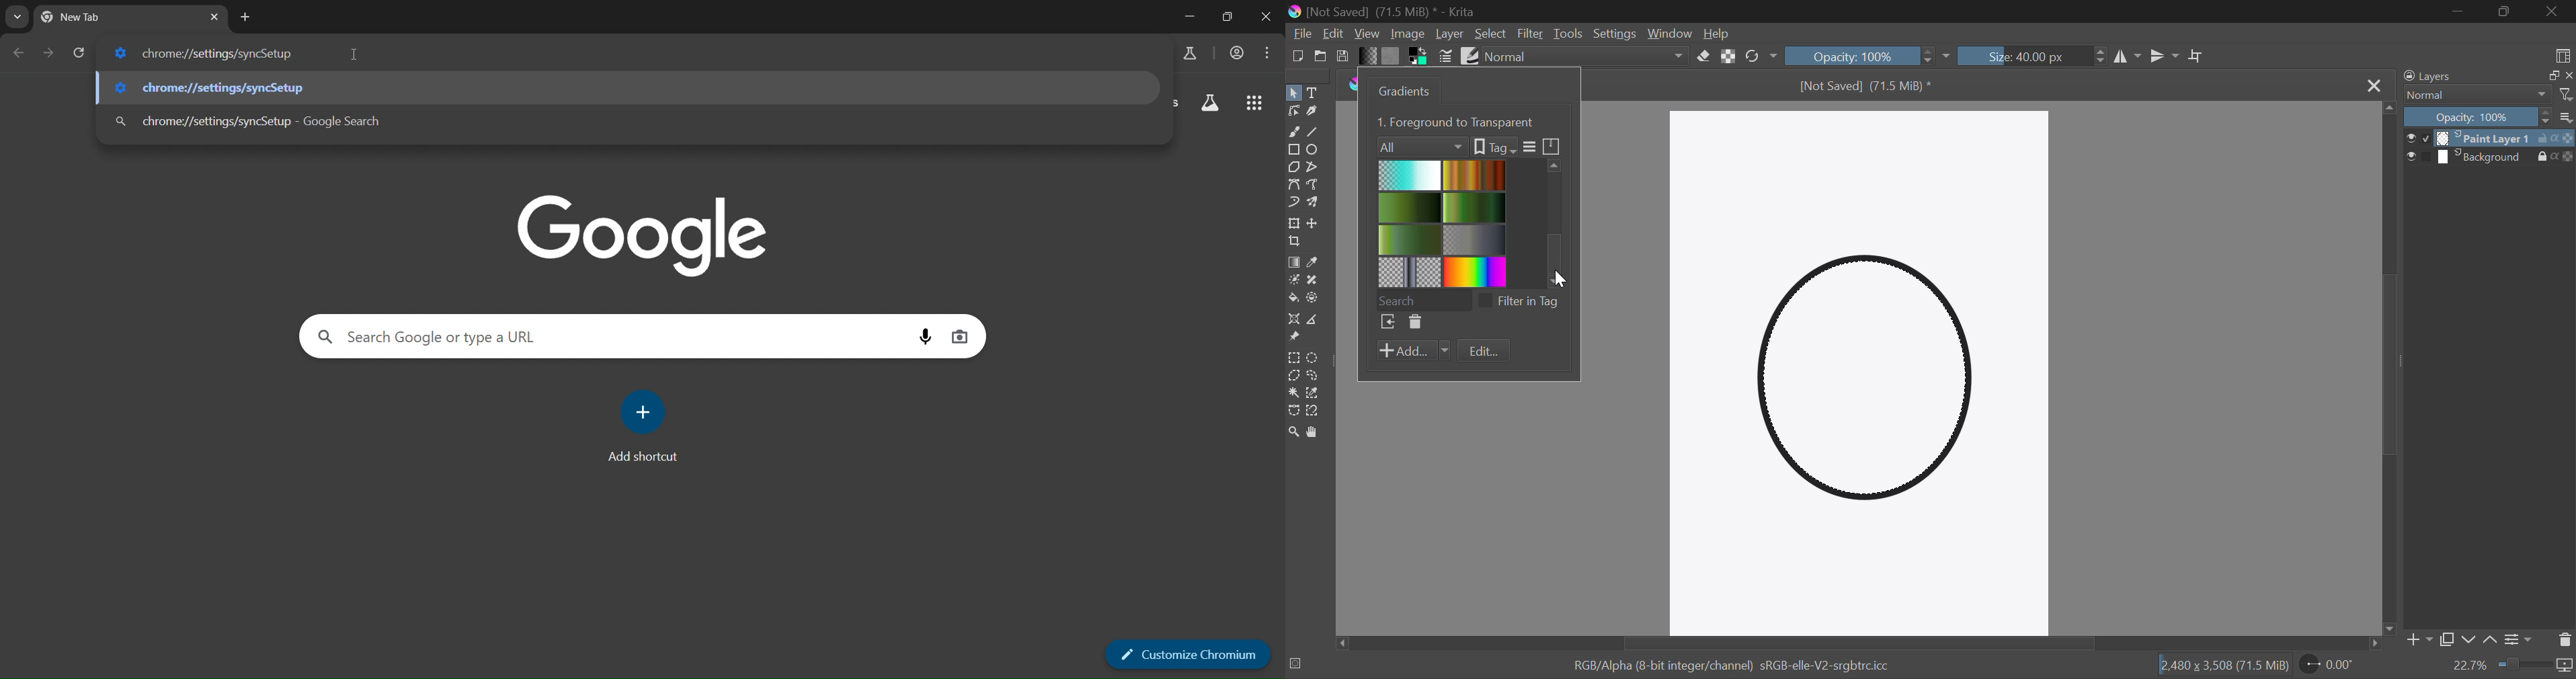  I want to click on google apps, so click(1257, 102).